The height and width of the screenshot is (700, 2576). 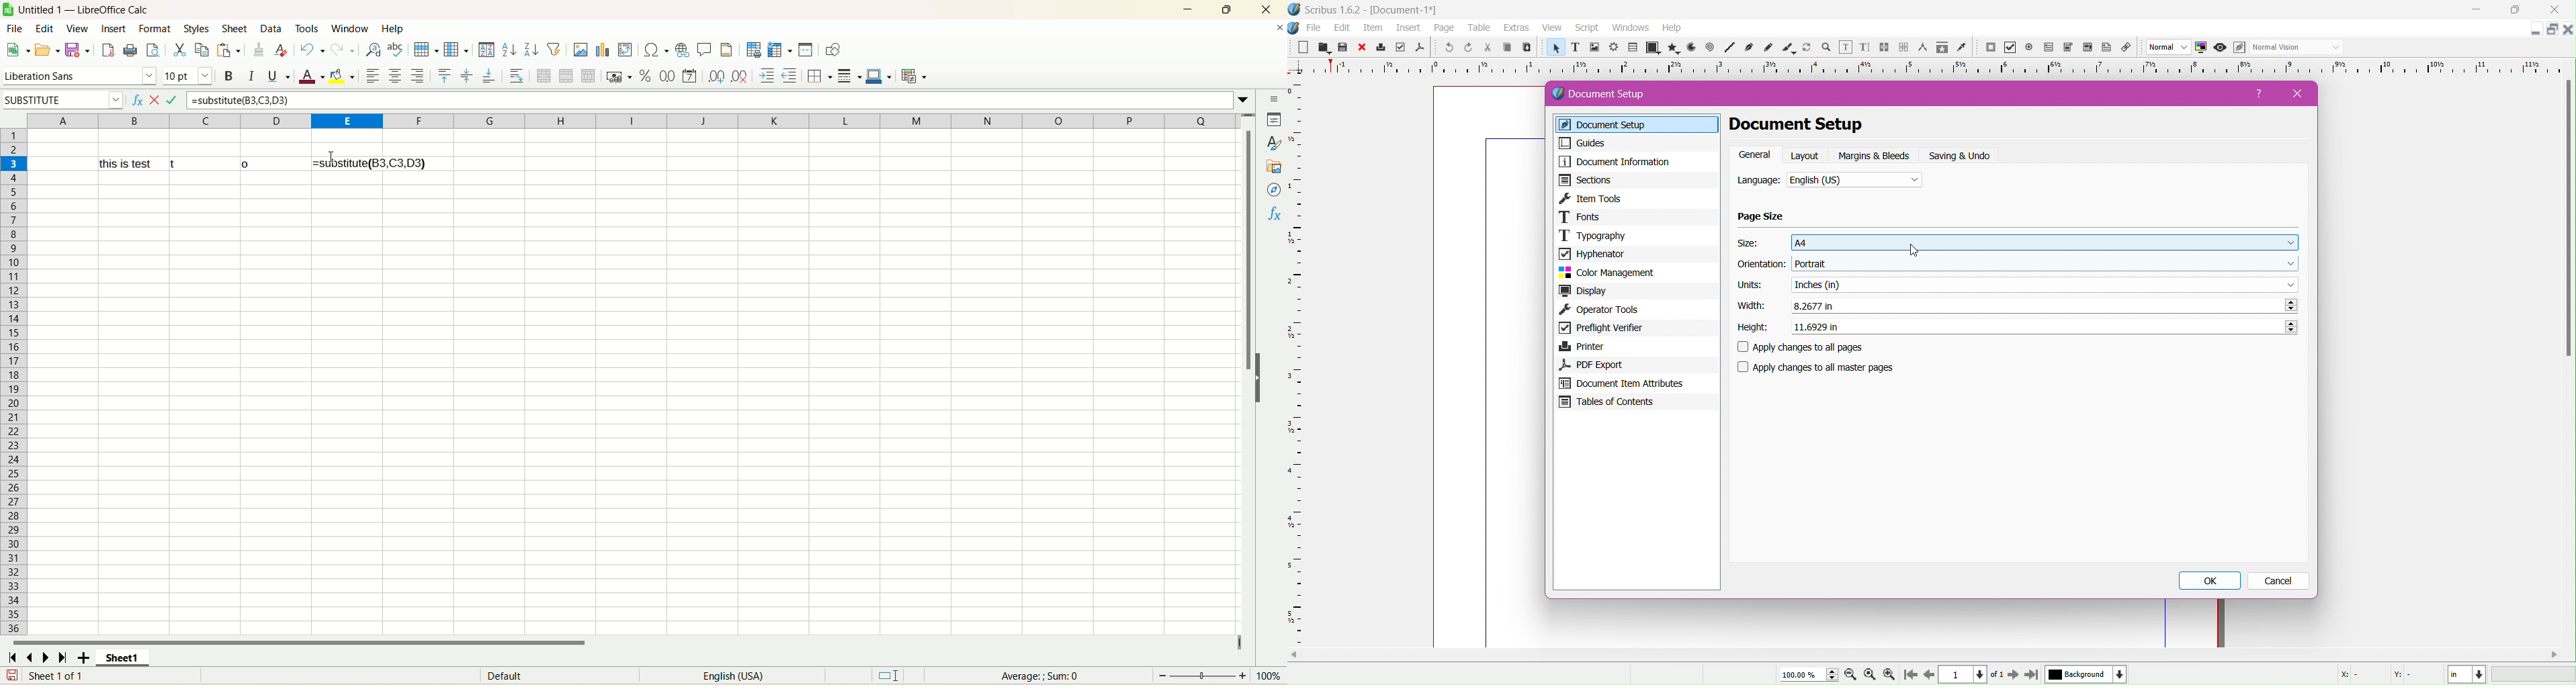 I want to click on sidebar, so click(x=1276, y=99).